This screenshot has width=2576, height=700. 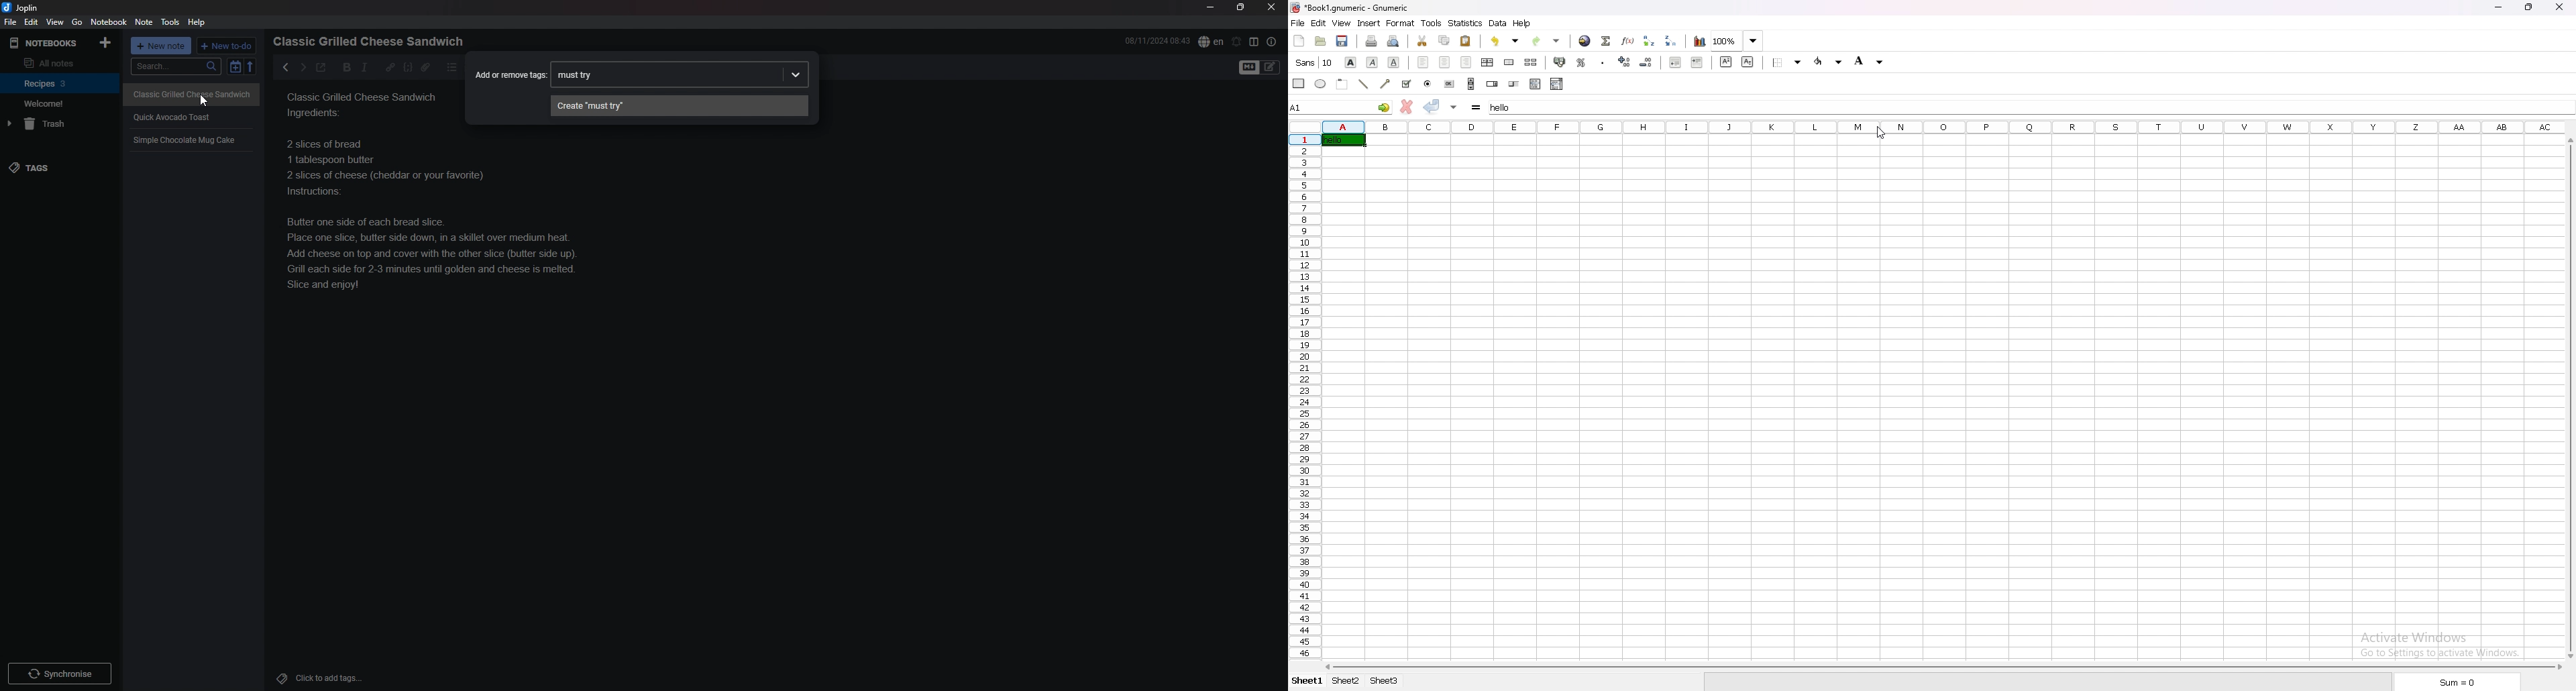 What do you see at coordinates (679, 105) in the screenshot?
I see `create tag` at bounding box center [679, 105].